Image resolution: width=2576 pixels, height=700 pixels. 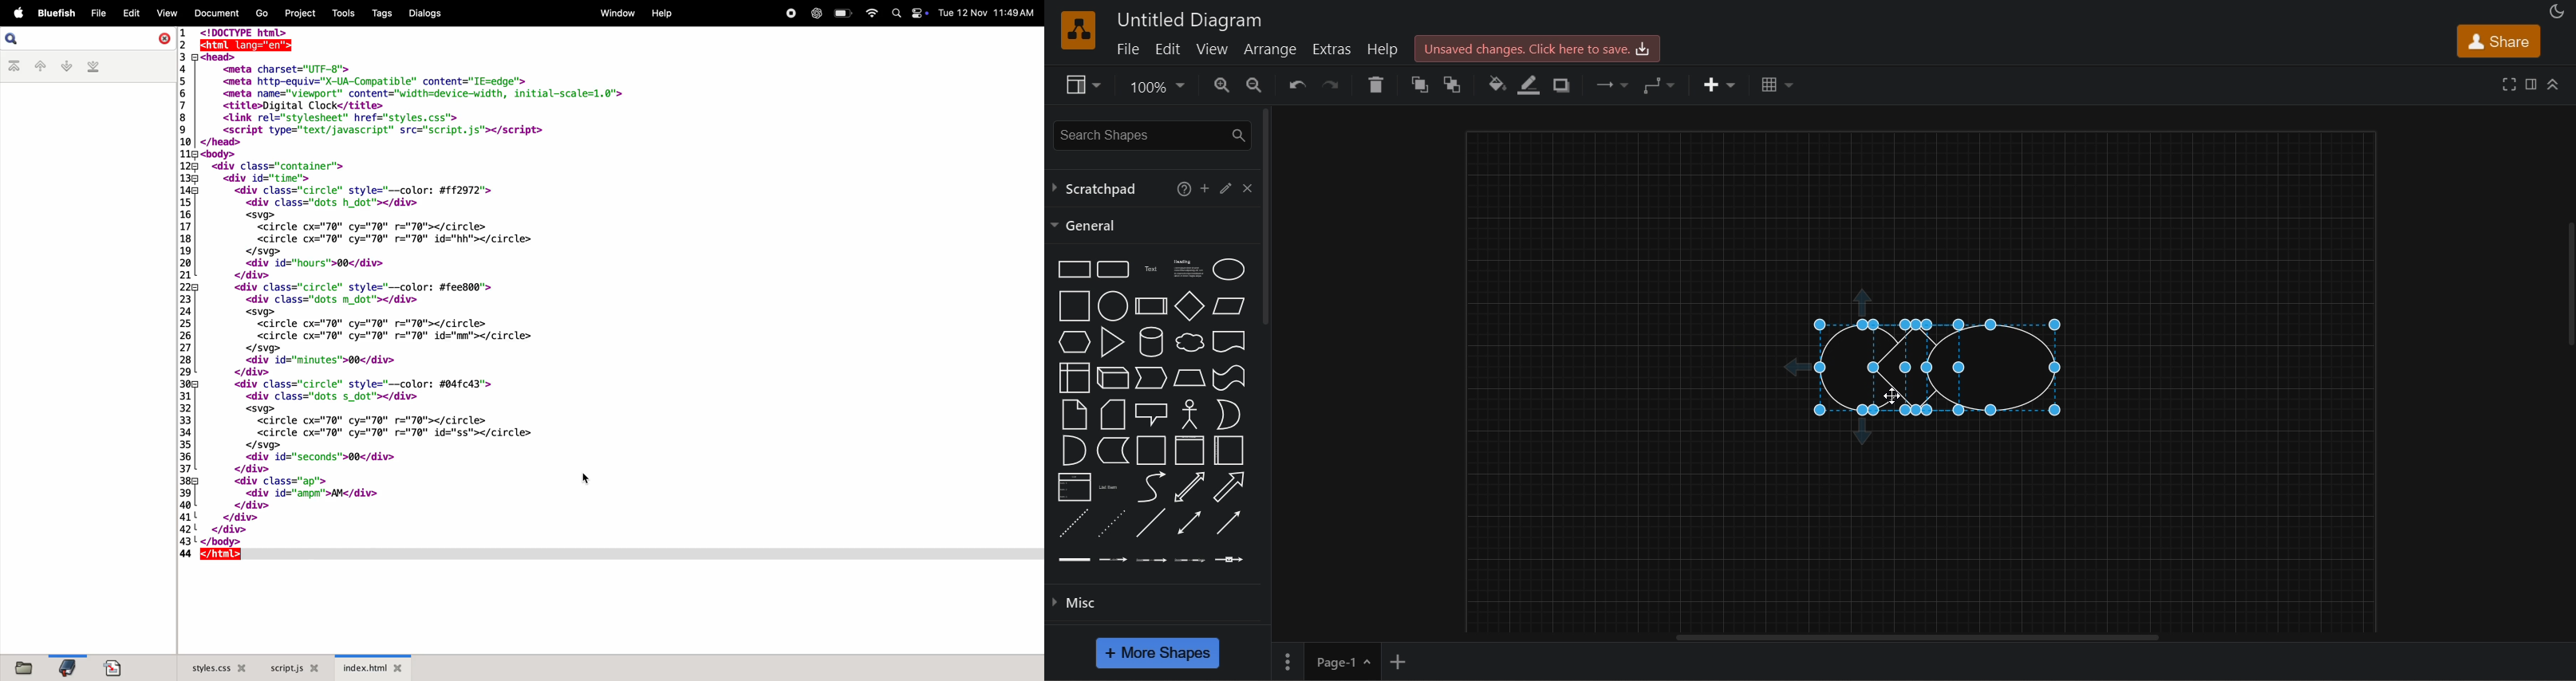 What do you see at coordinates (1187, 267) in the screenshot?
I see `heading` at bounding box center [1187, 267].